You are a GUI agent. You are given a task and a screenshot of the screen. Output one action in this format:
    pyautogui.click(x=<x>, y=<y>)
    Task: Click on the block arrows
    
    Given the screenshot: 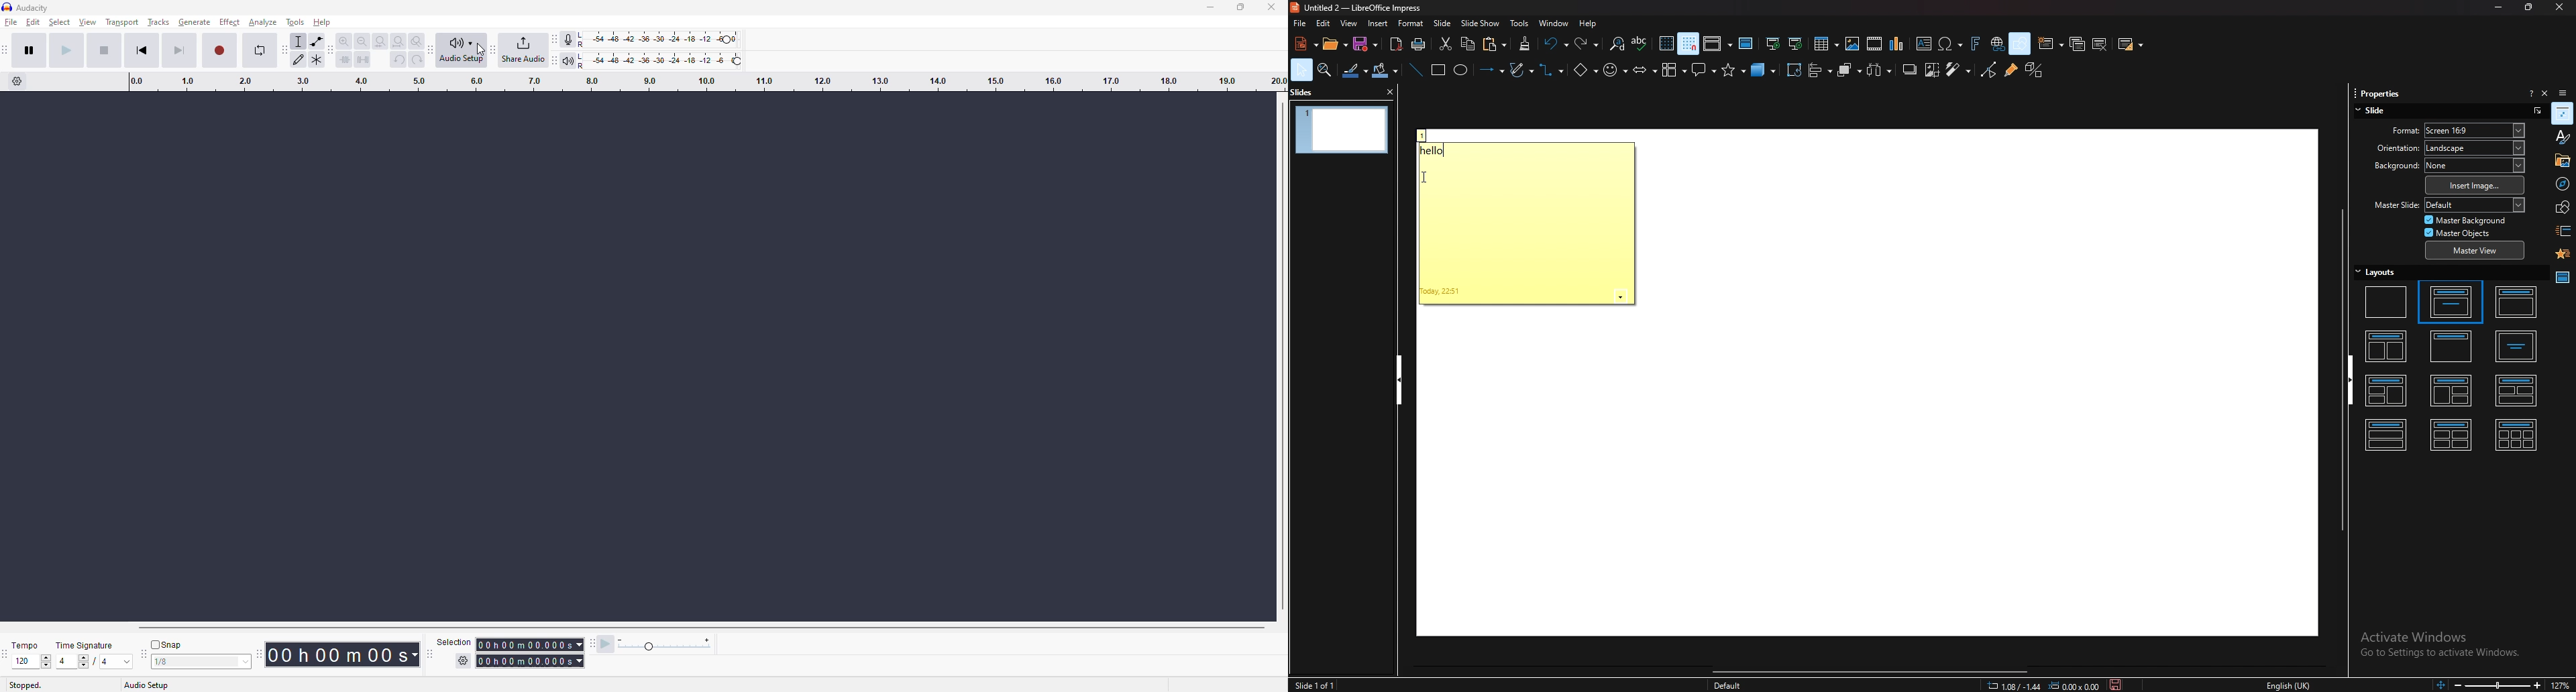 What is the action you would take?
    pyautogui.click(x=1644, y=69)
    